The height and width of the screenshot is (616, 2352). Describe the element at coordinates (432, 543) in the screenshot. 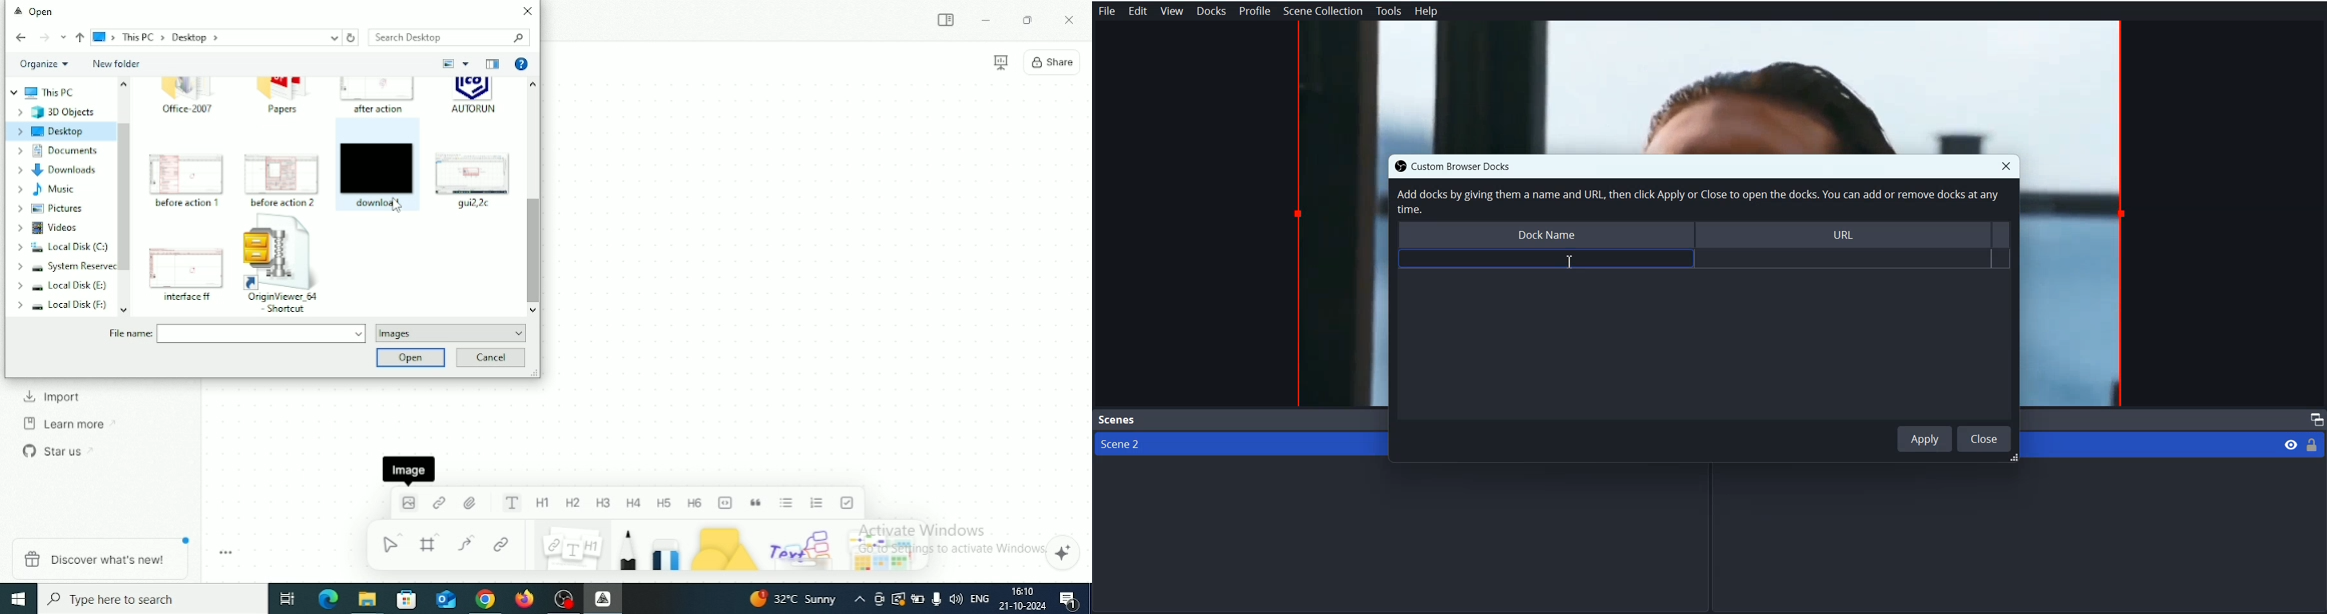

I see `Frame` at that location.